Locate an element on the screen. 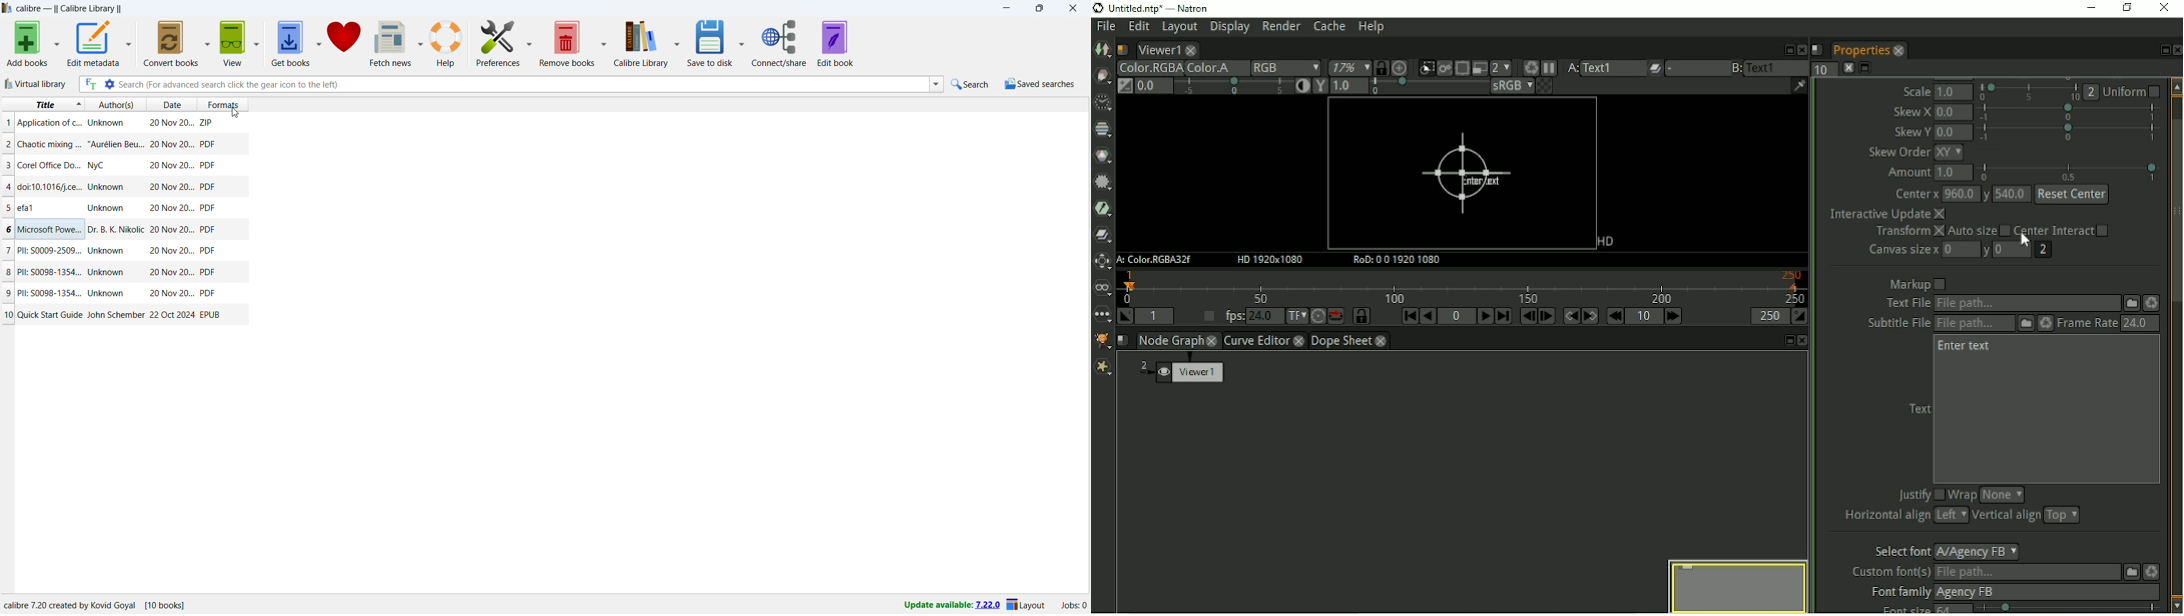 This screenshot has height=616, width=2184. add books is located at coordinates (28, 43).